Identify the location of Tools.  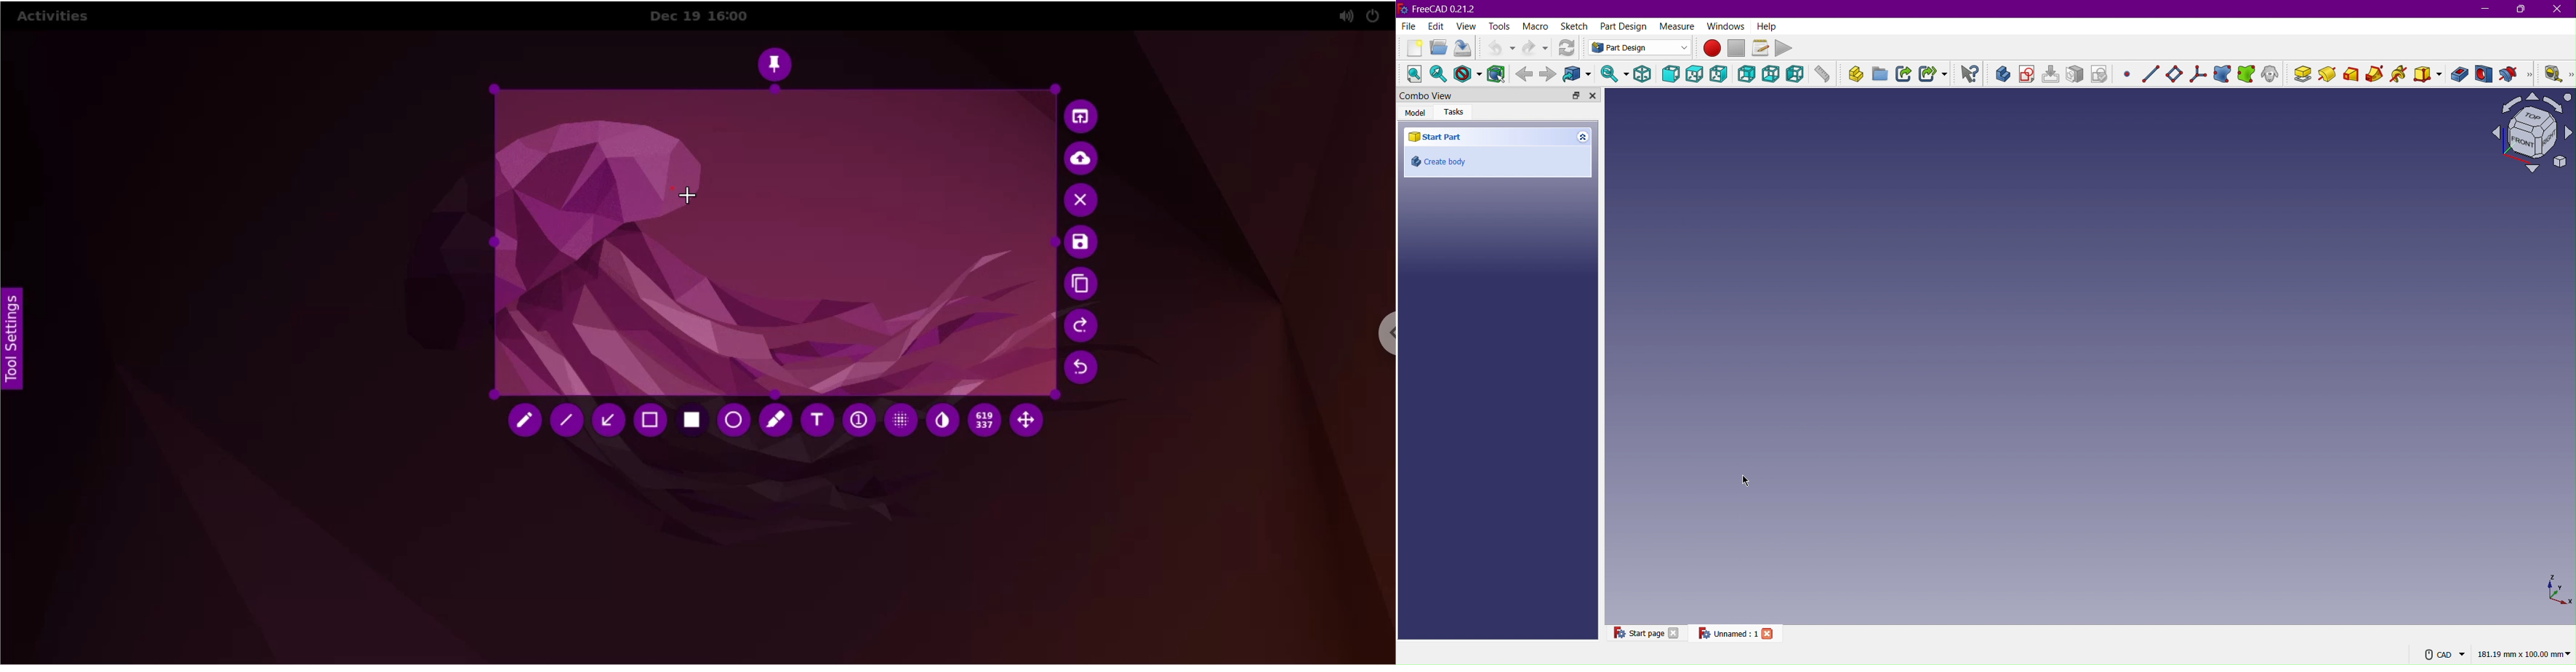
(1502, 26).